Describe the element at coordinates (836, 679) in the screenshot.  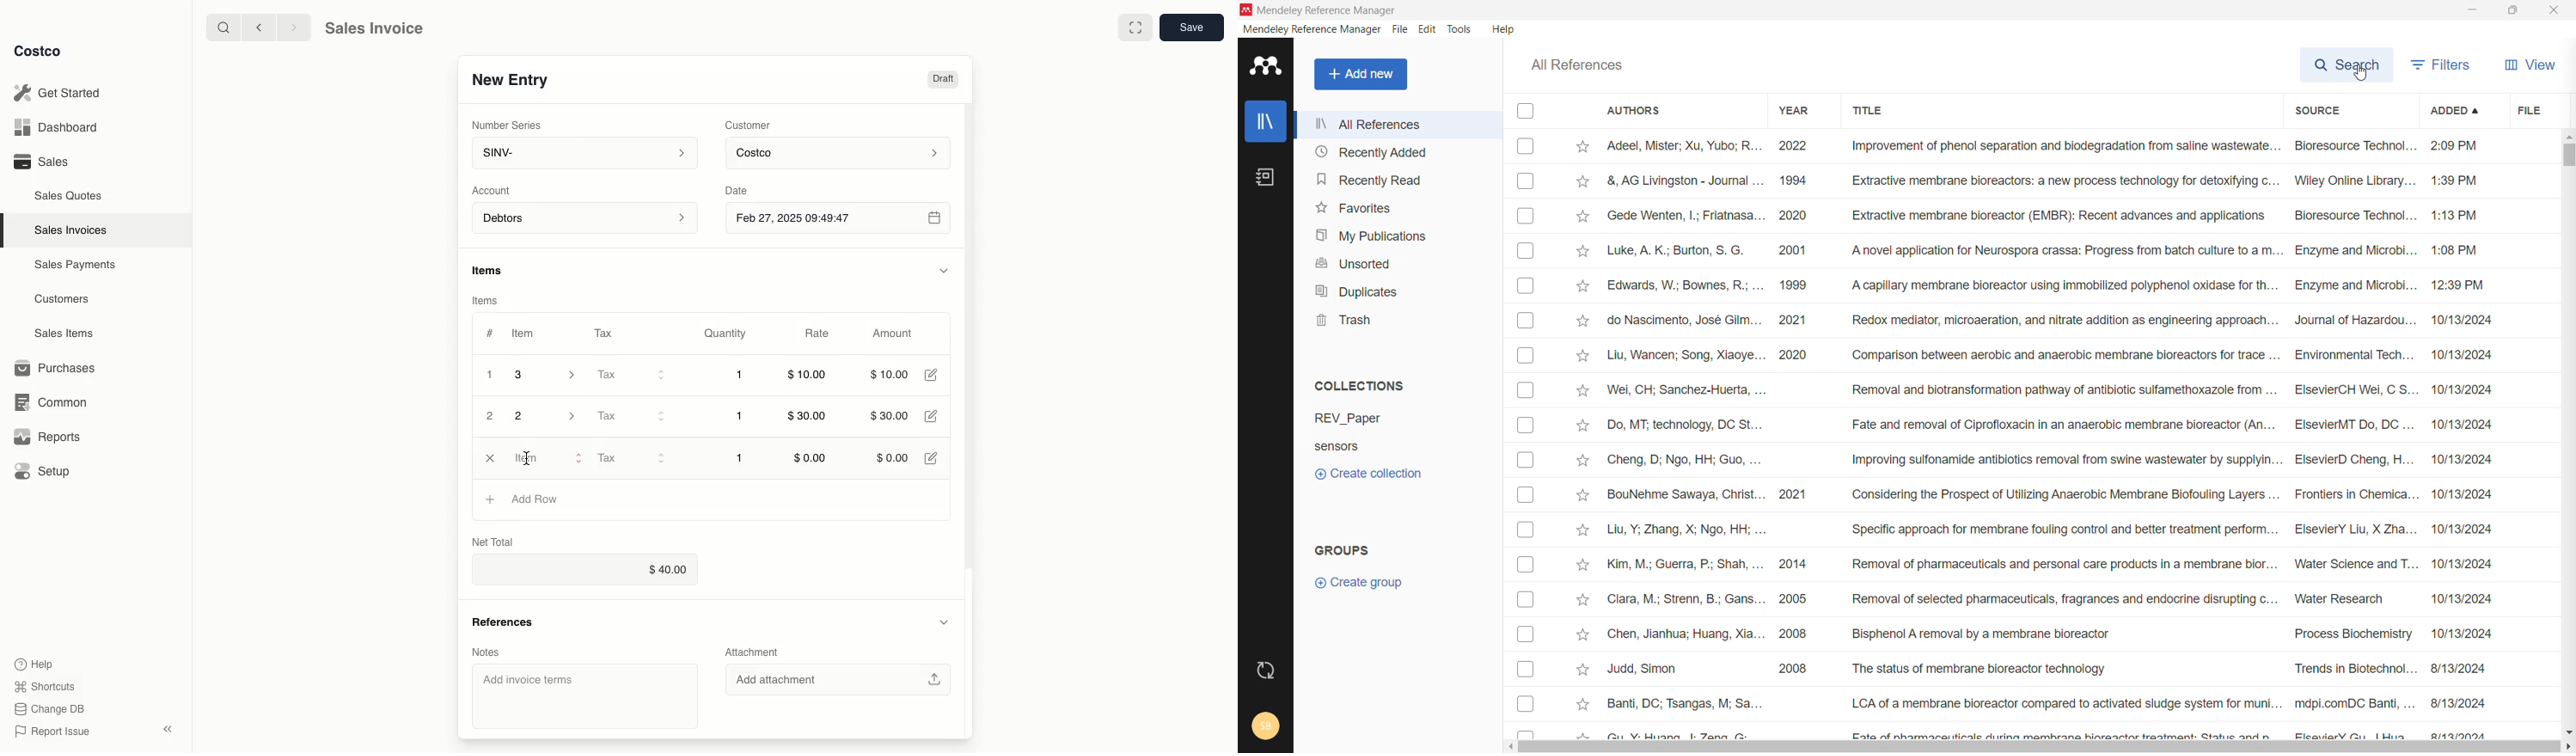
I see `Add attachment` at that location.